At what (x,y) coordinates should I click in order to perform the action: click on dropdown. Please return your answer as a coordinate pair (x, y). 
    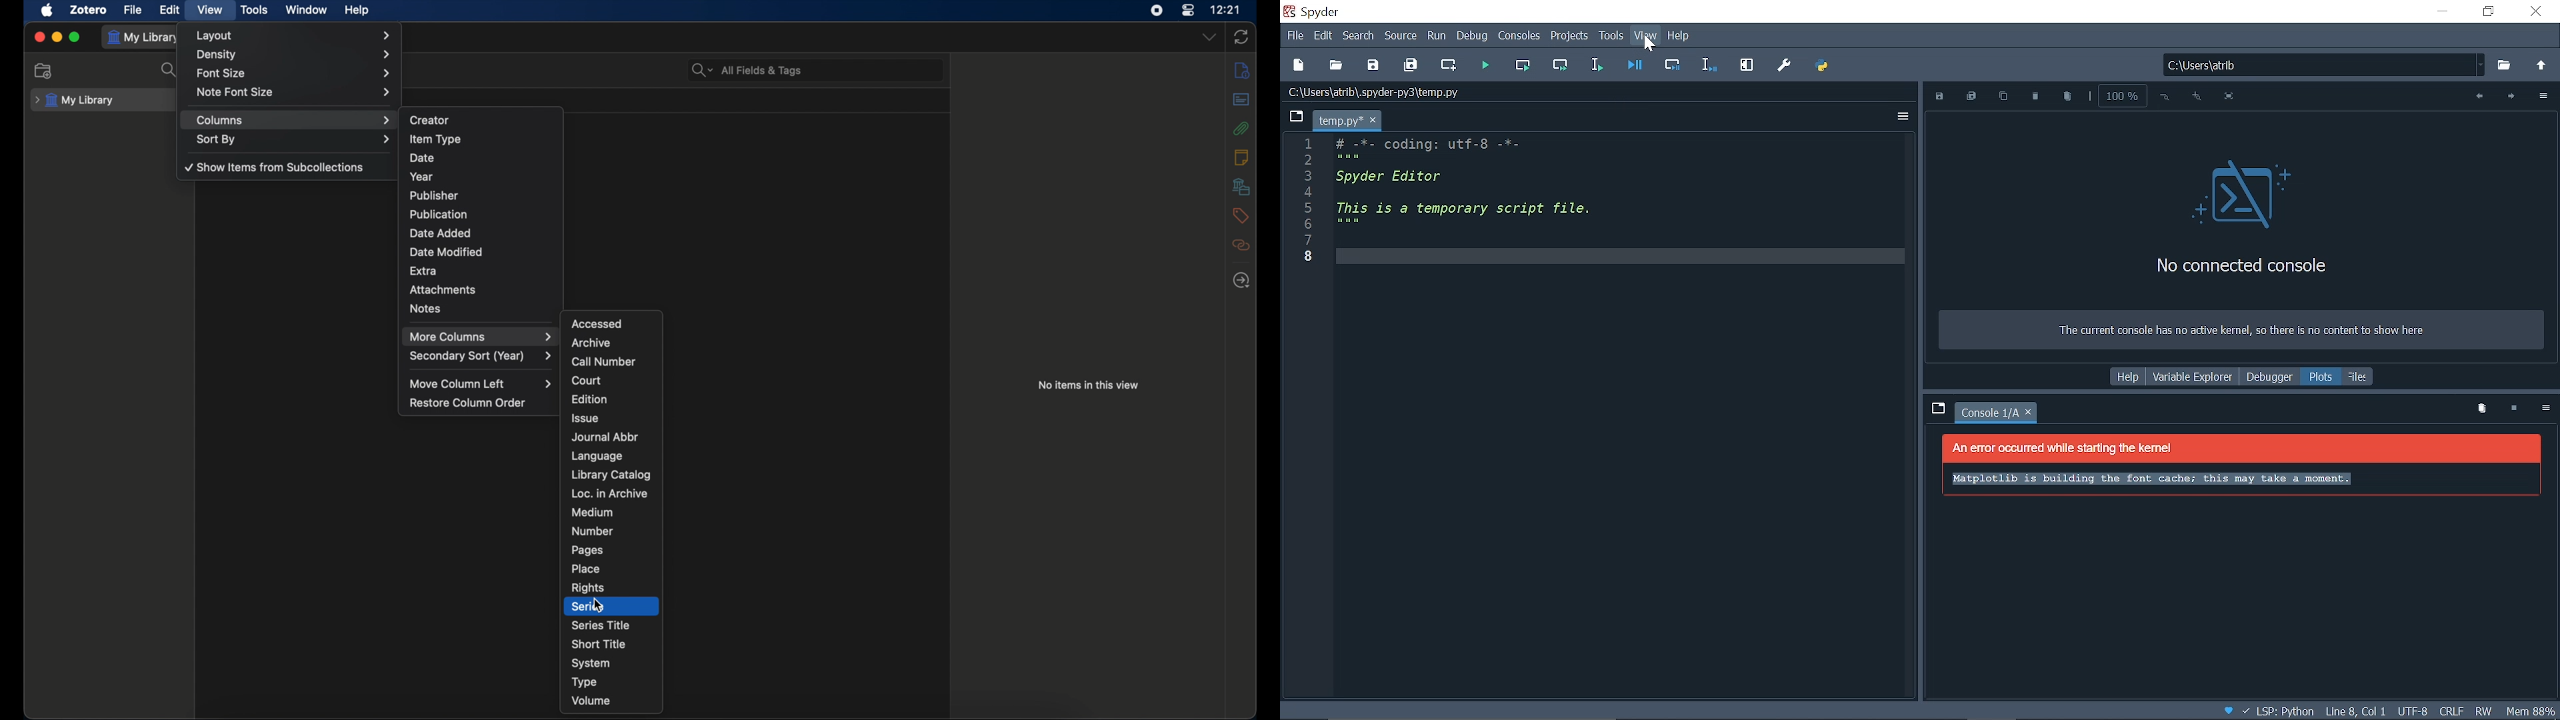
    Looking at the image, I should click on (1211, 37).